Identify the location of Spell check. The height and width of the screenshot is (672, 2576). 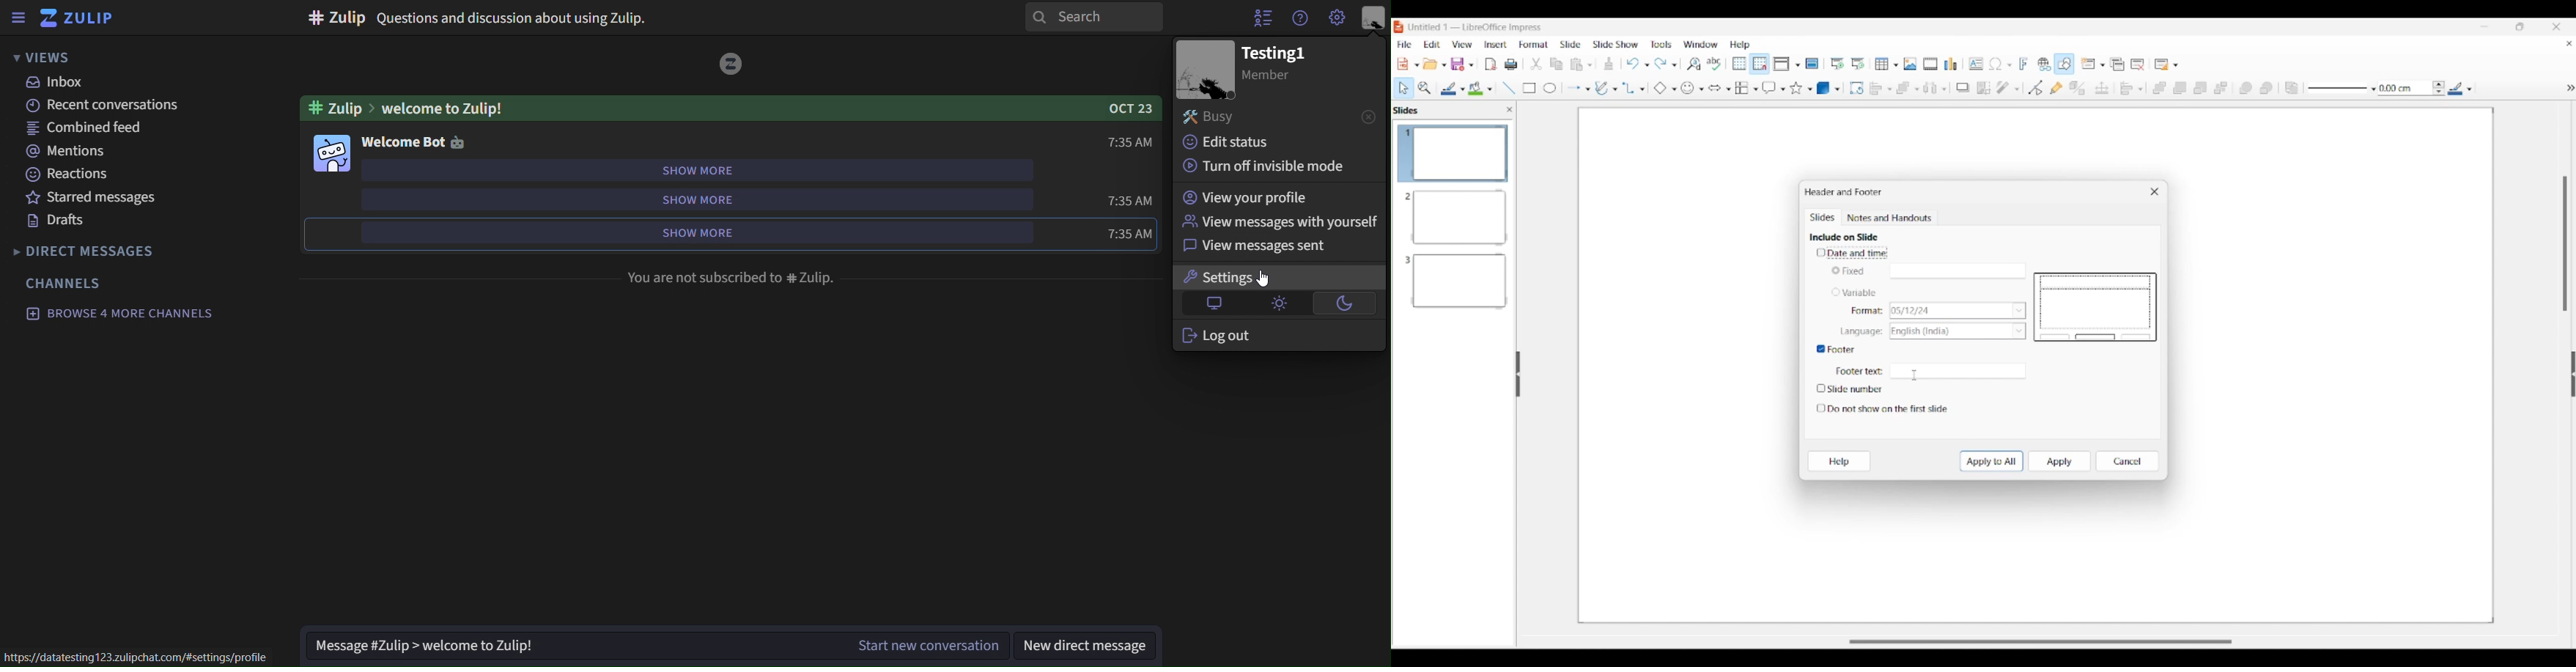
(1714, 64).